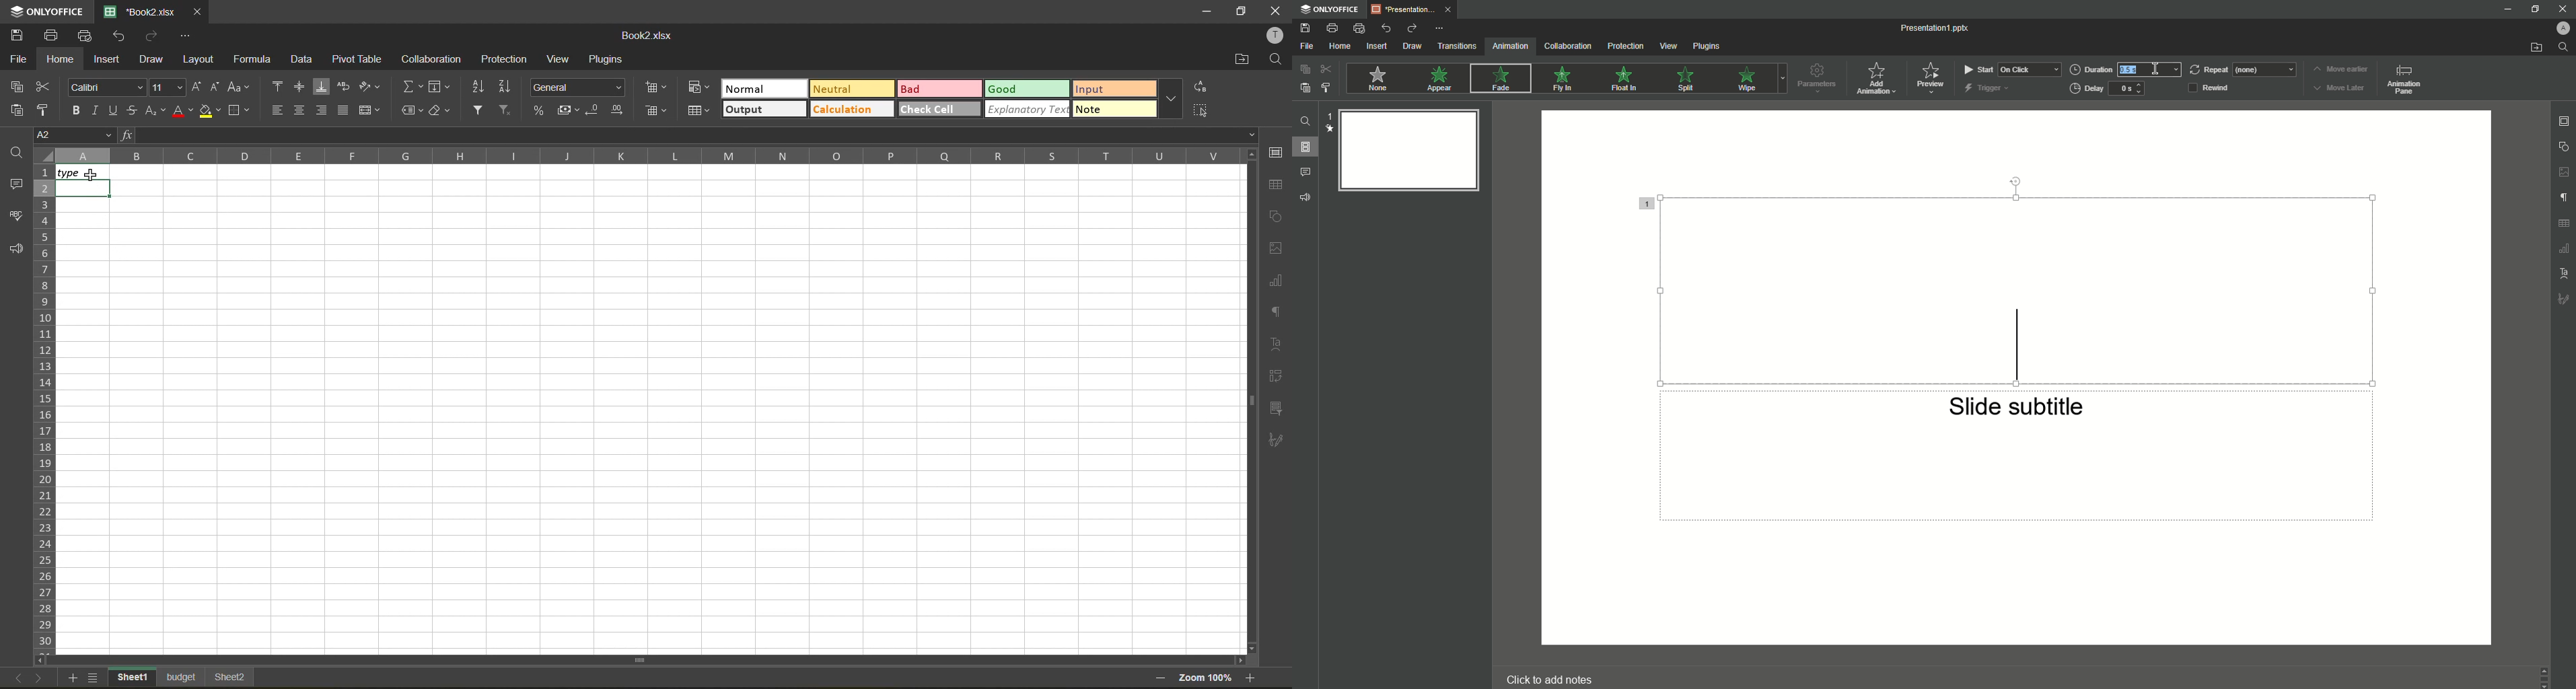  What do you see at coordinates (75, 679) in the screenshot?
I see `add sheet` at bounding box center [75, 679].